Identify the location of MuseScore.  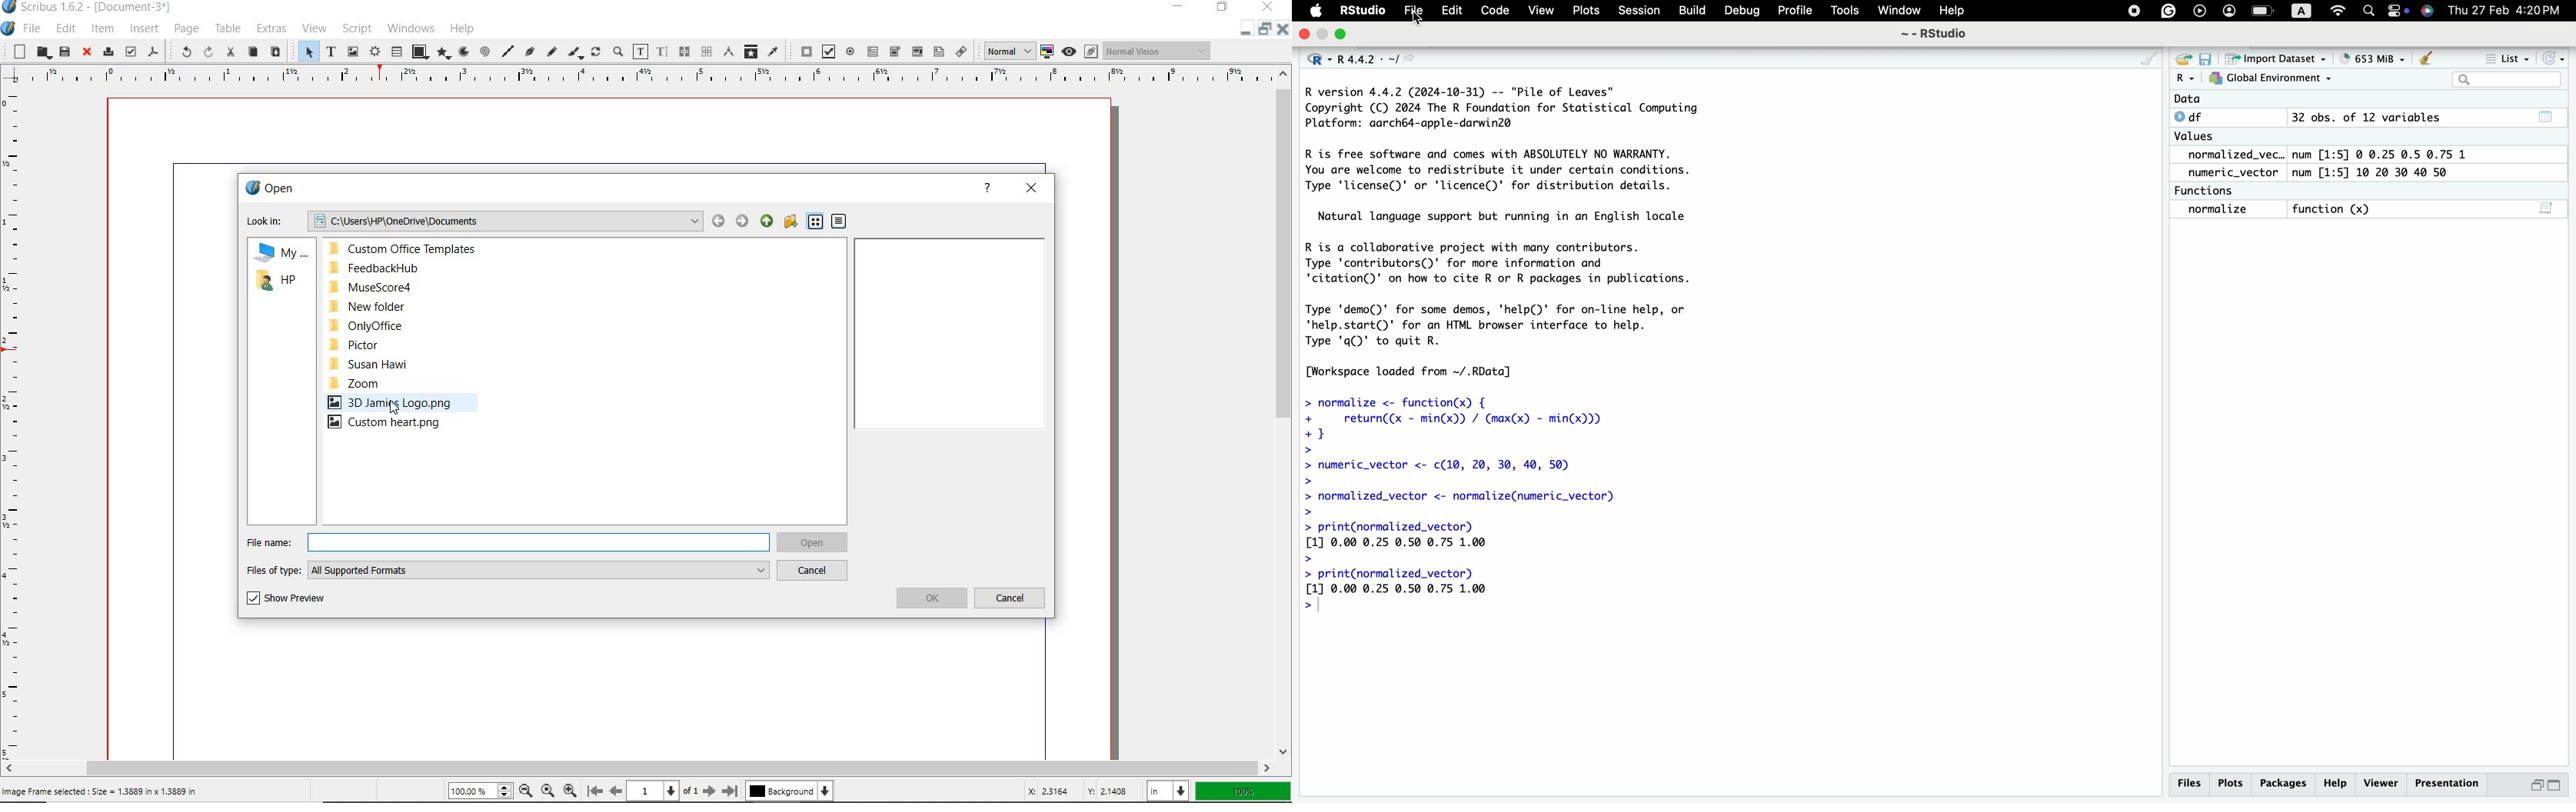
(418, 287).